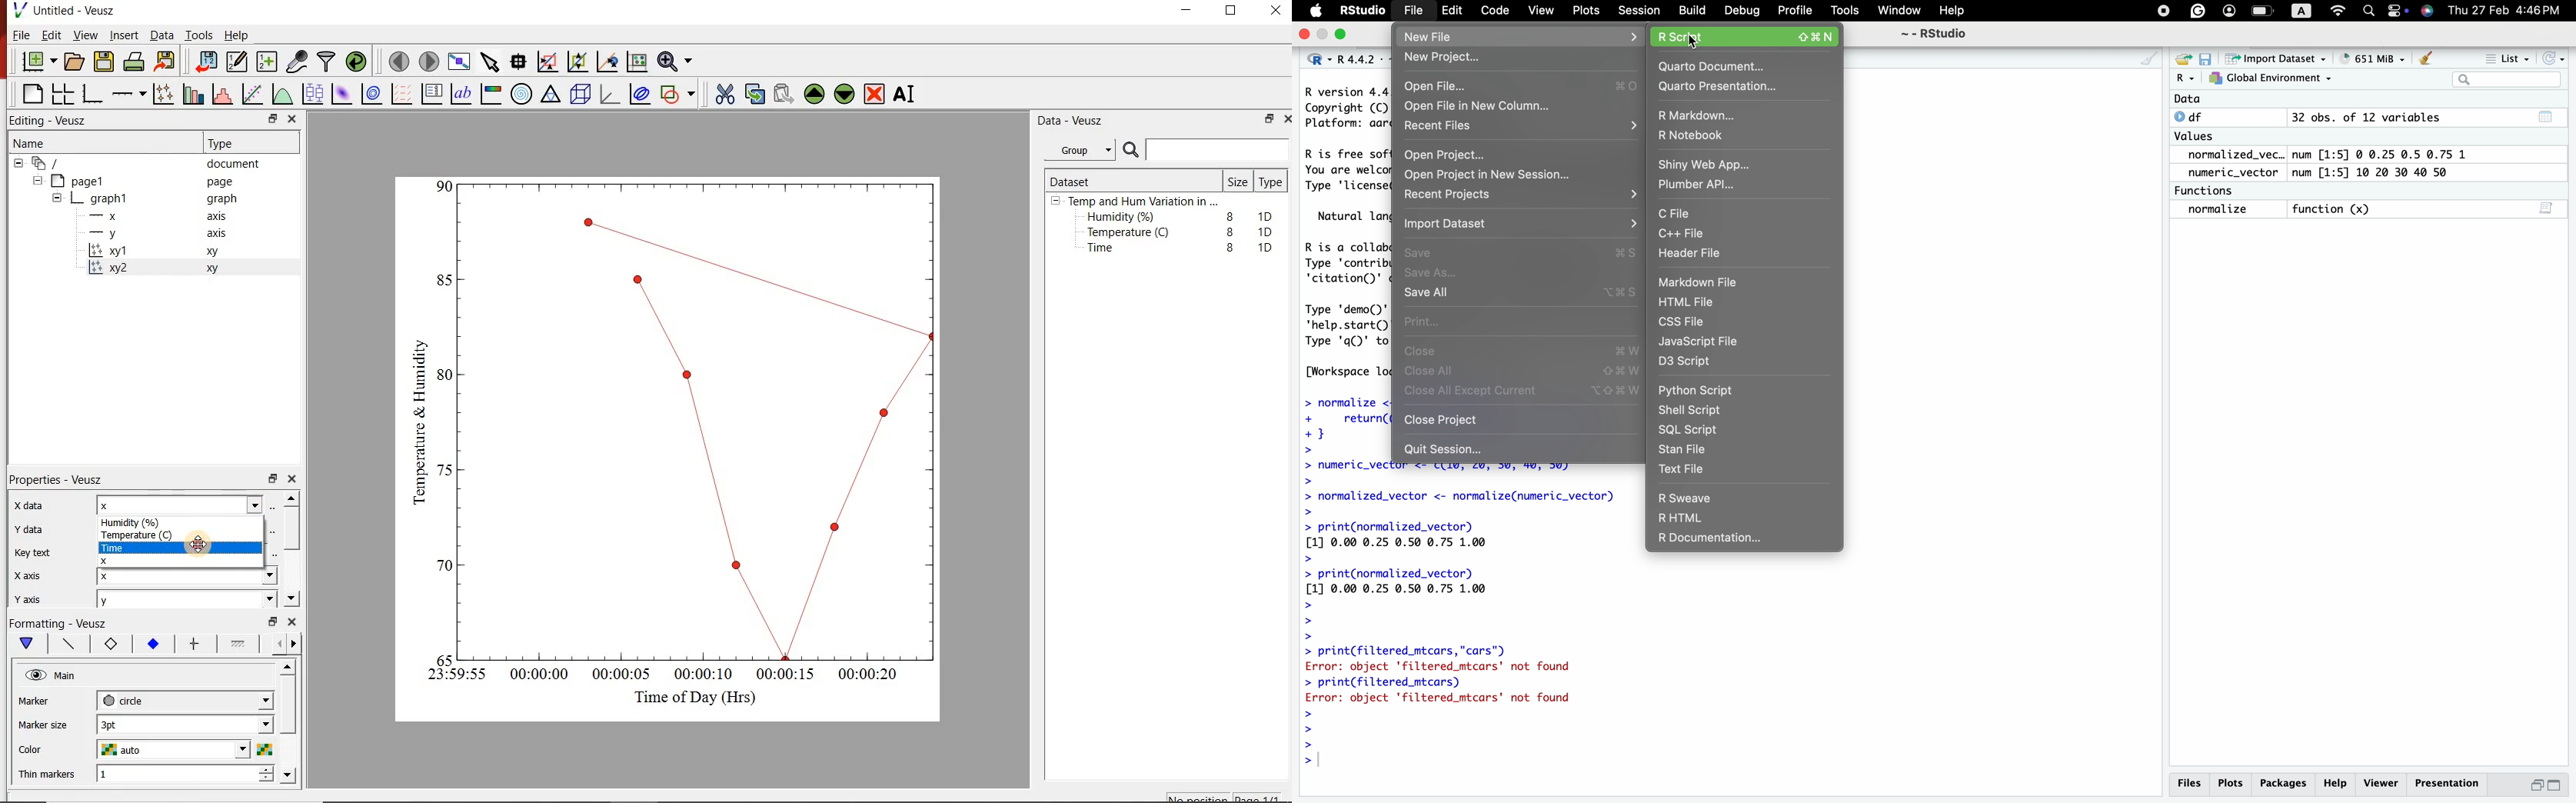 The width and height of the screenshot is (2576, 812). Describe the element at coordinates (2232, 782) in the screenshot. I see `Plots` at that location.